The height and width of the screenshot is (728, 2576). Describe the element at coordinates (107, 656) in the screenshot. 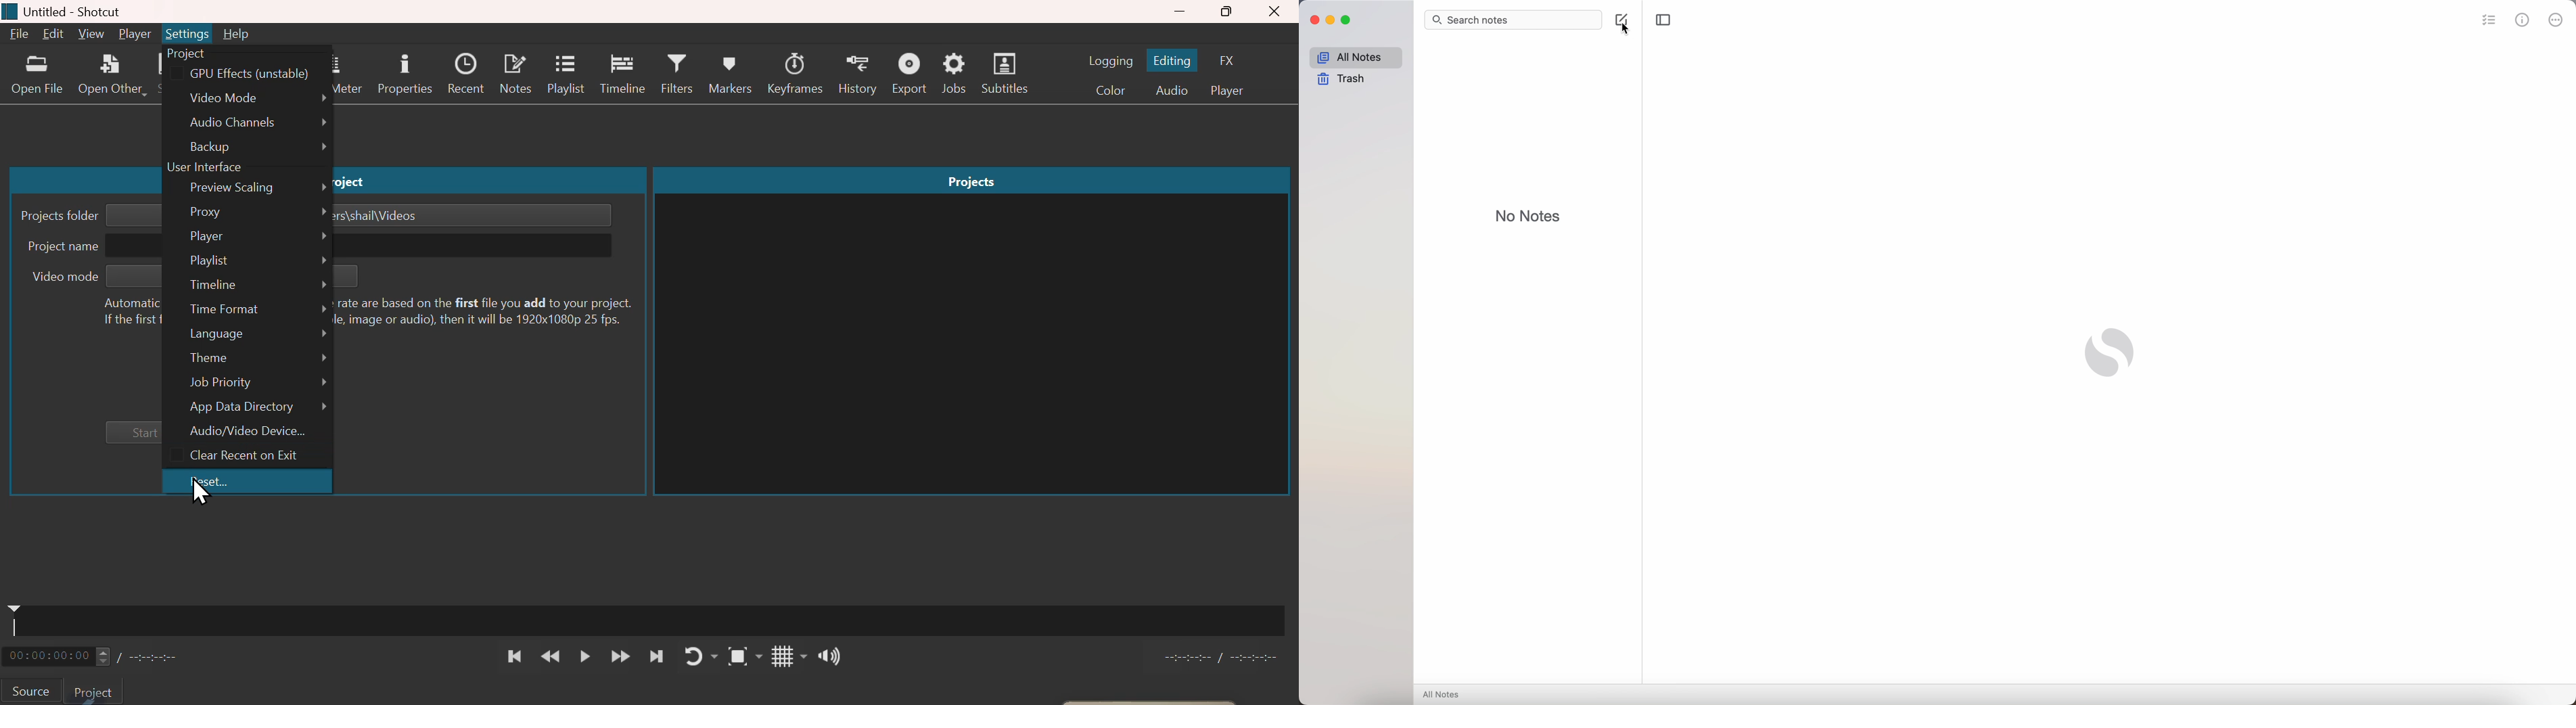

I see `Timeline meter` at that location.